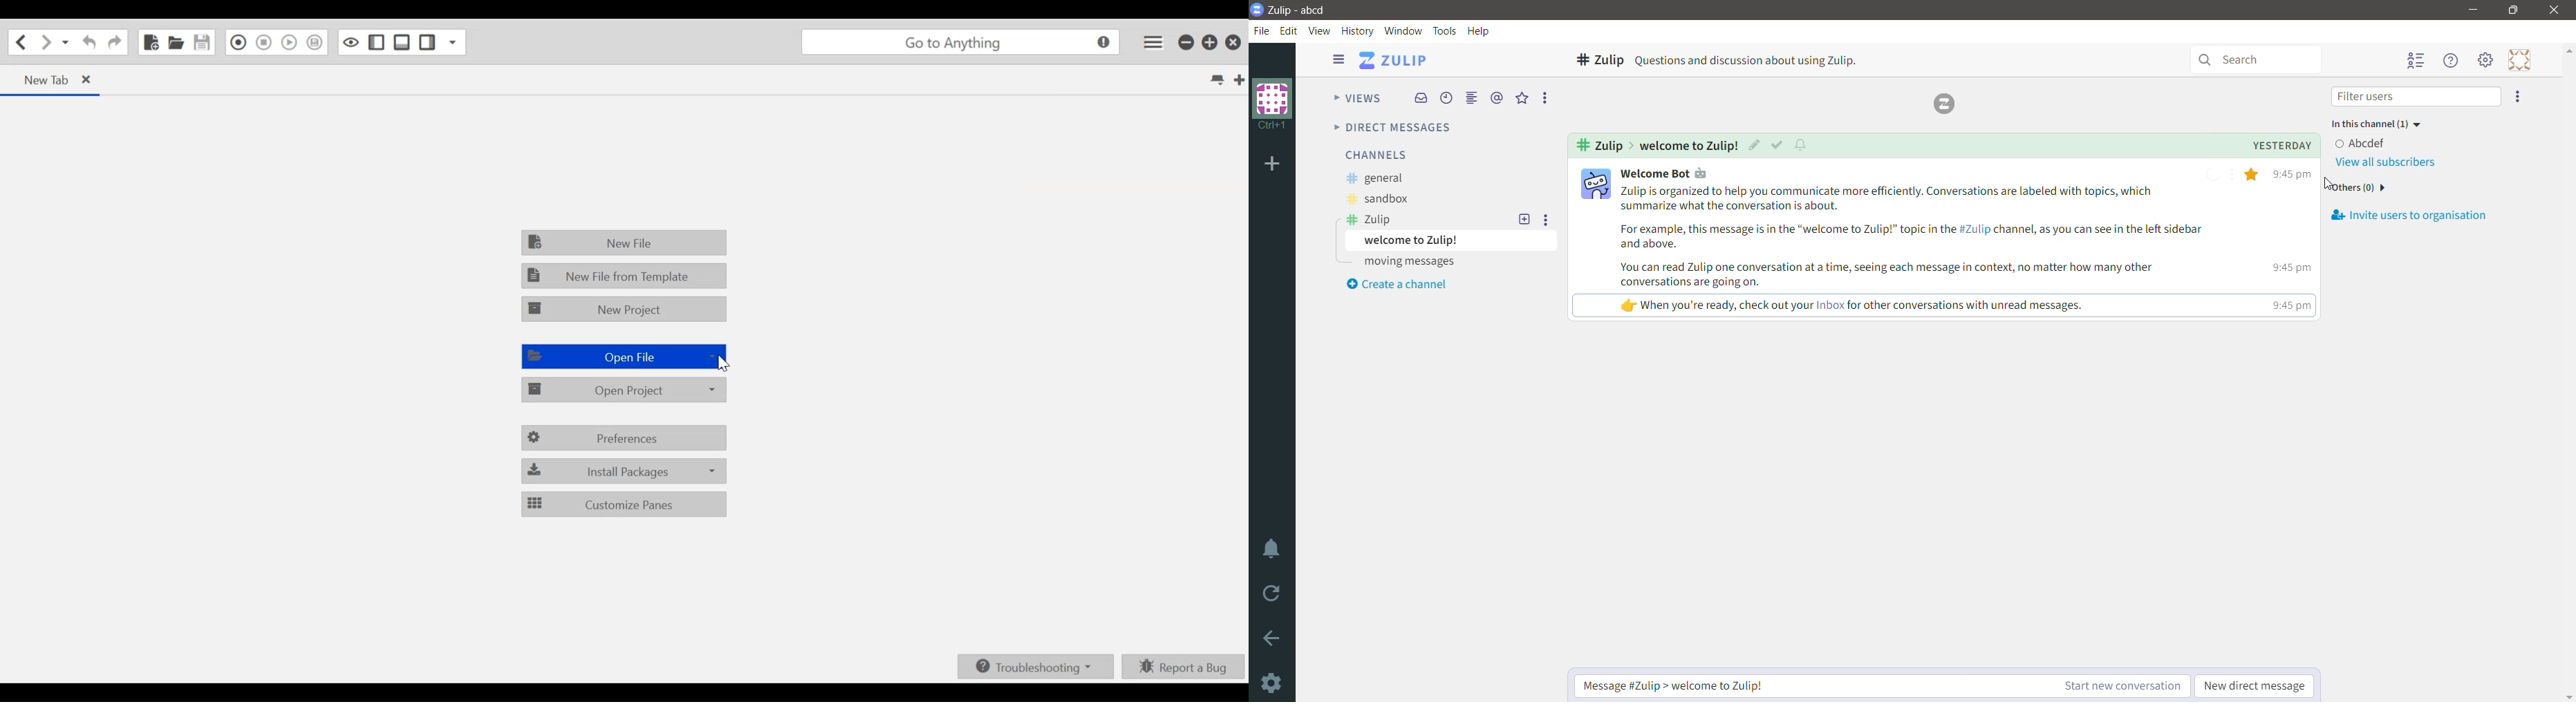 The image size is (2576, 728). What do you see at coordinates (2280, 175) in the screenshot?
I see `% 9:45pm` at bounding box center [2280, 175].